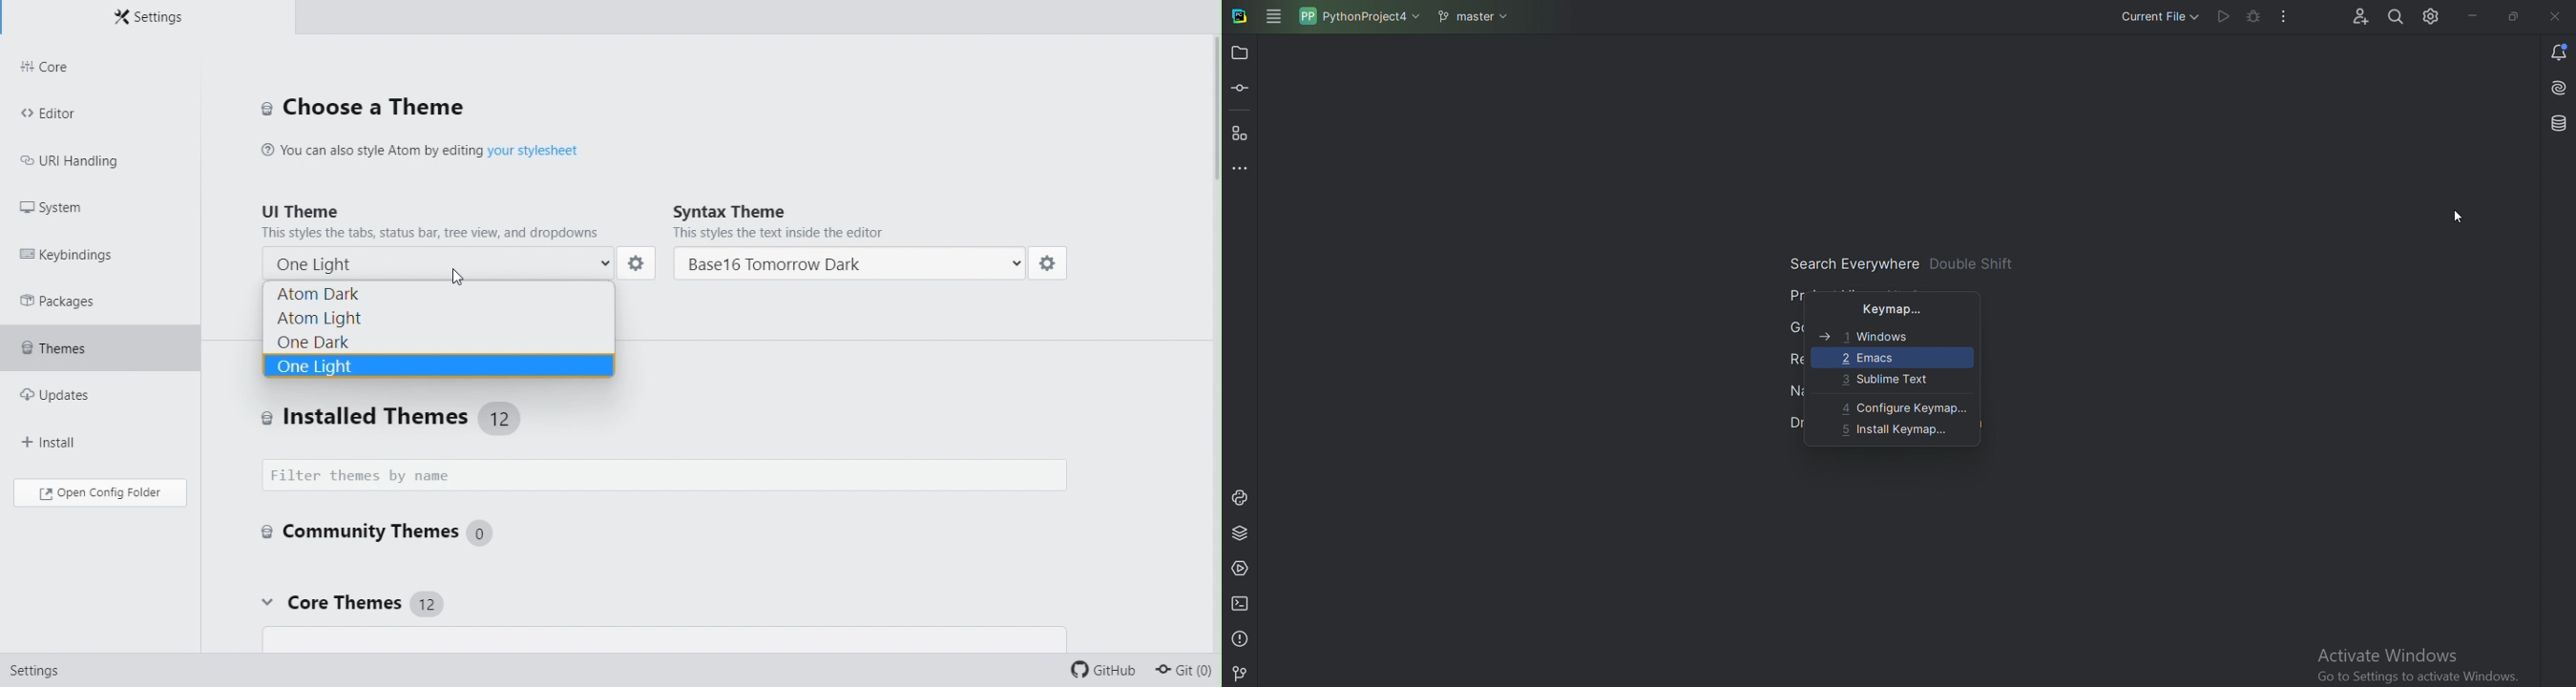  I want to click on settings, so click(1049, 267).